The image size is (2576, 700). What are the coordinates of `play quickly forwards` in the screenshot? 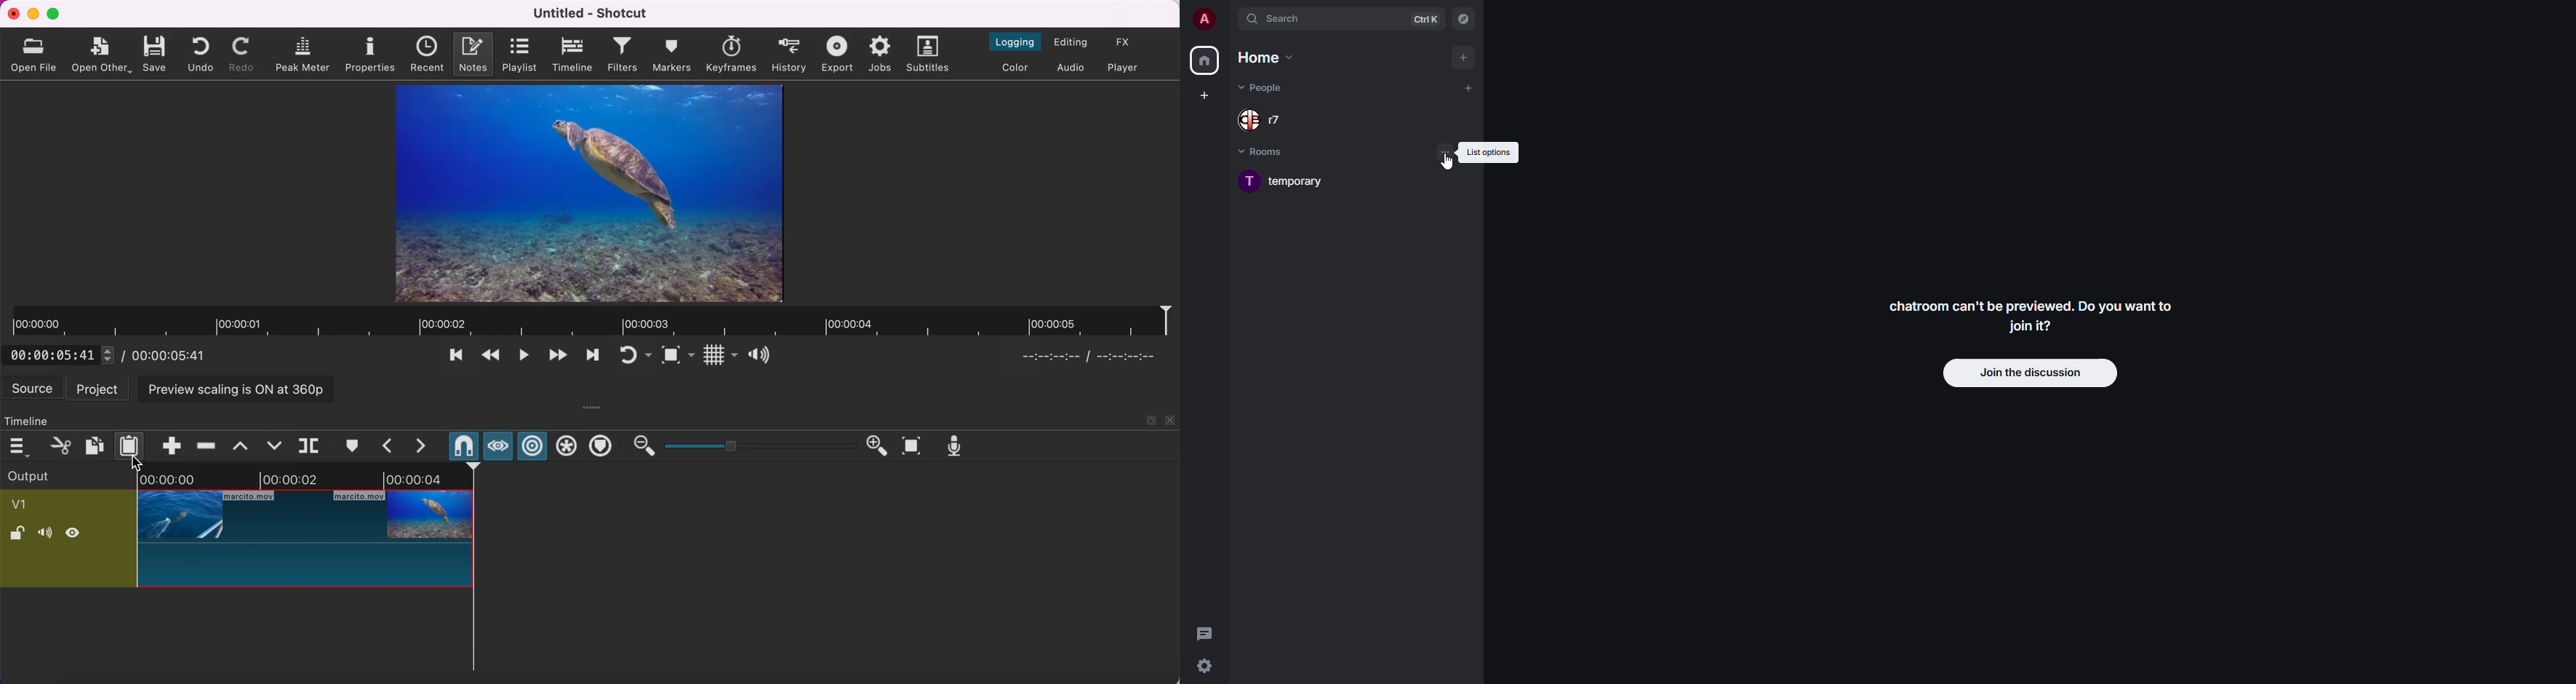 It's located at (555, 357).